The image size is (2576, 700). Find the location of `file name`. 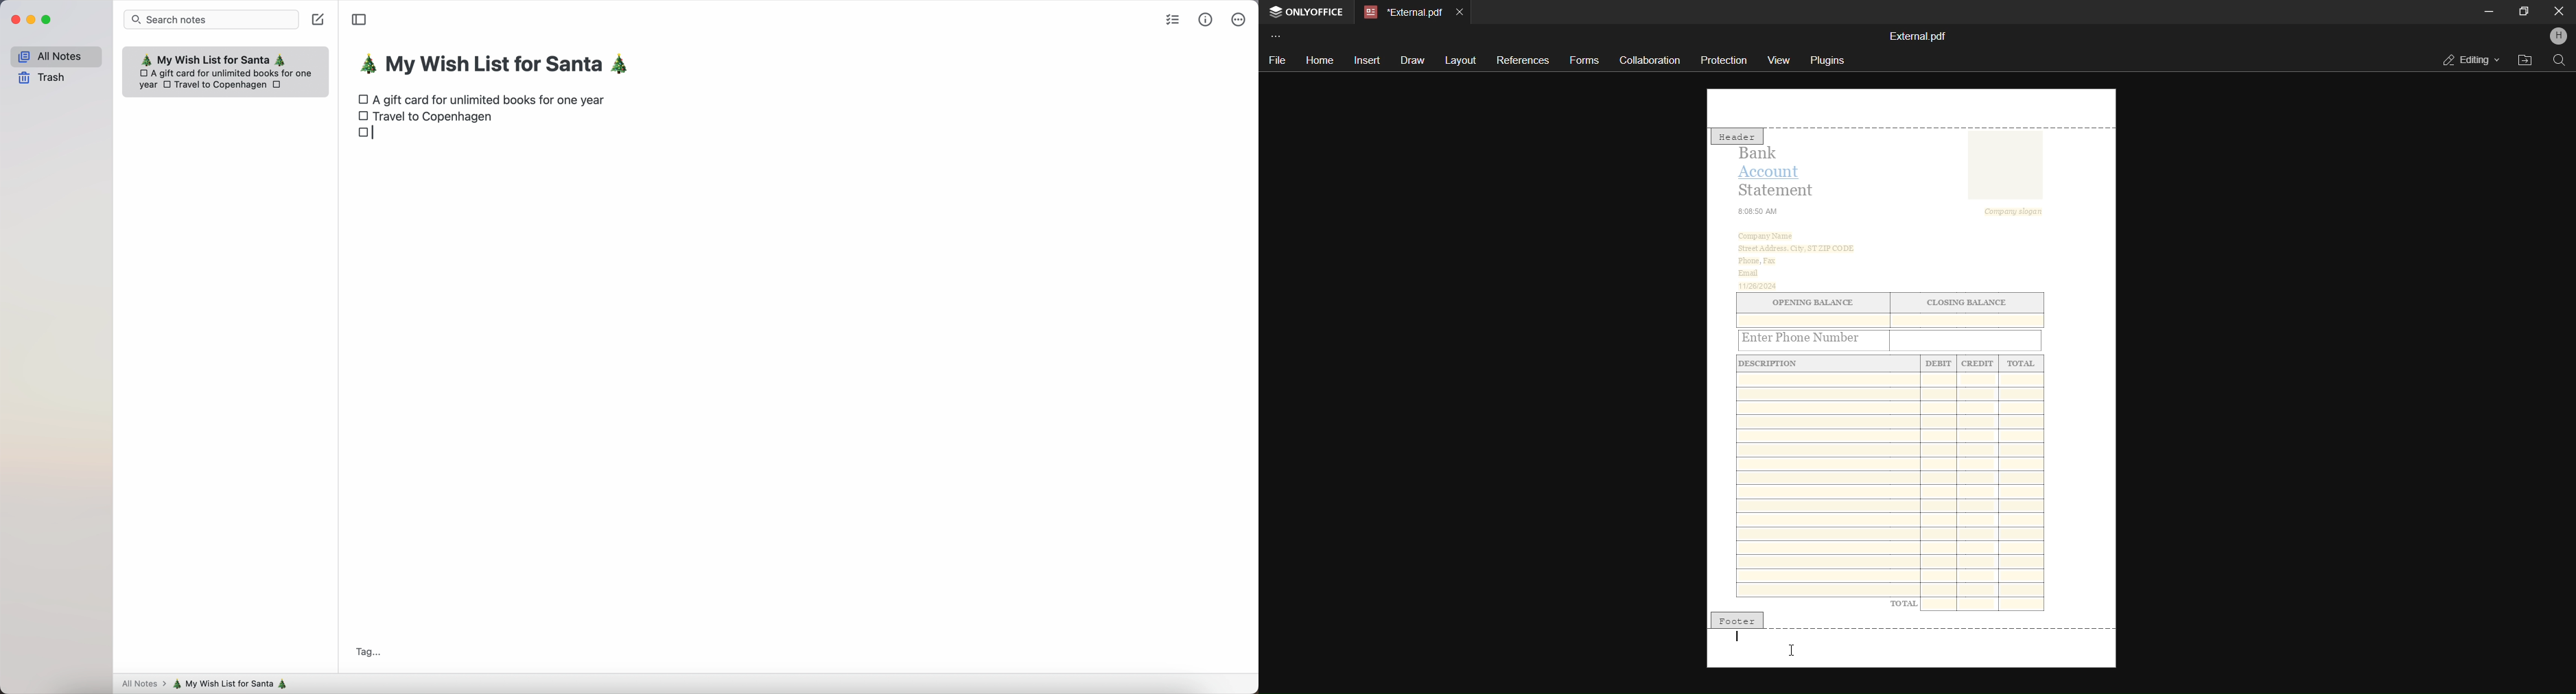

file name is located at coordinates (1918, 35).